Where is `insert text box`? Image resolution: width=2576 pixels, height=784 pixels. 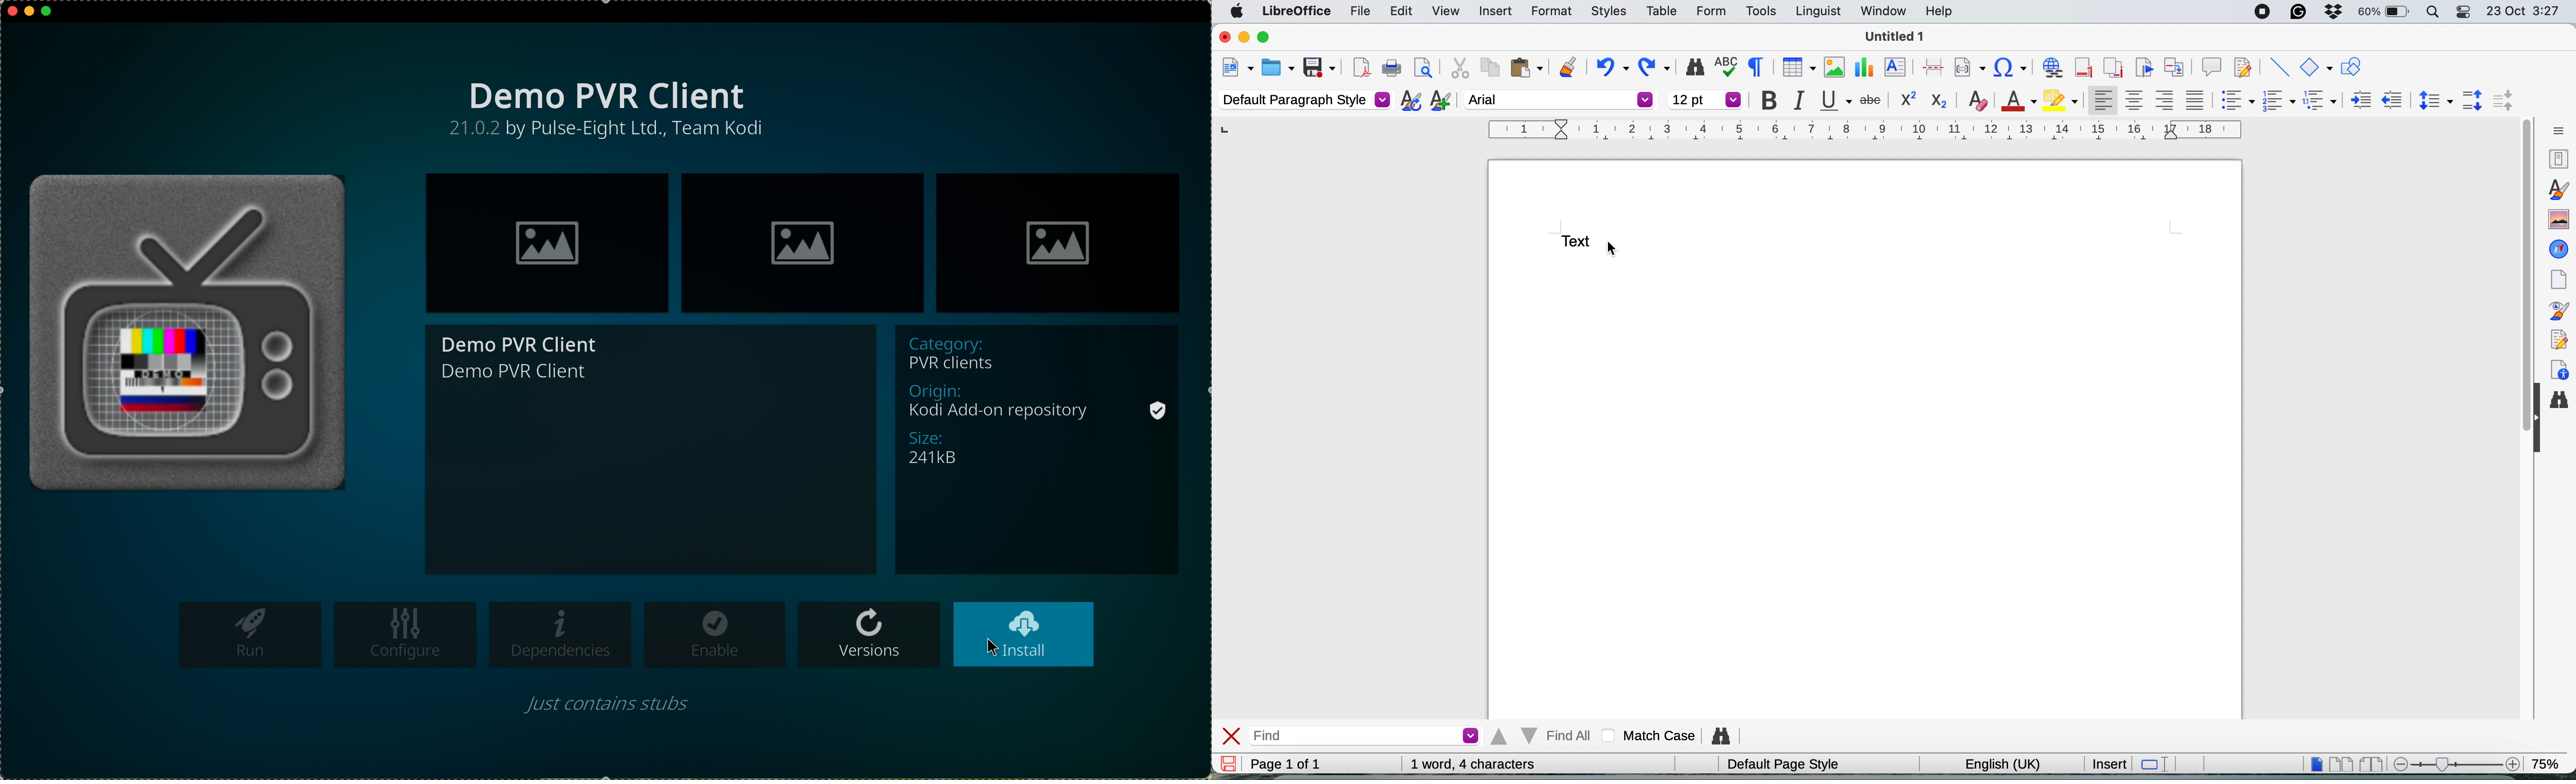 insert text box is located at coordinates (1897, 68).